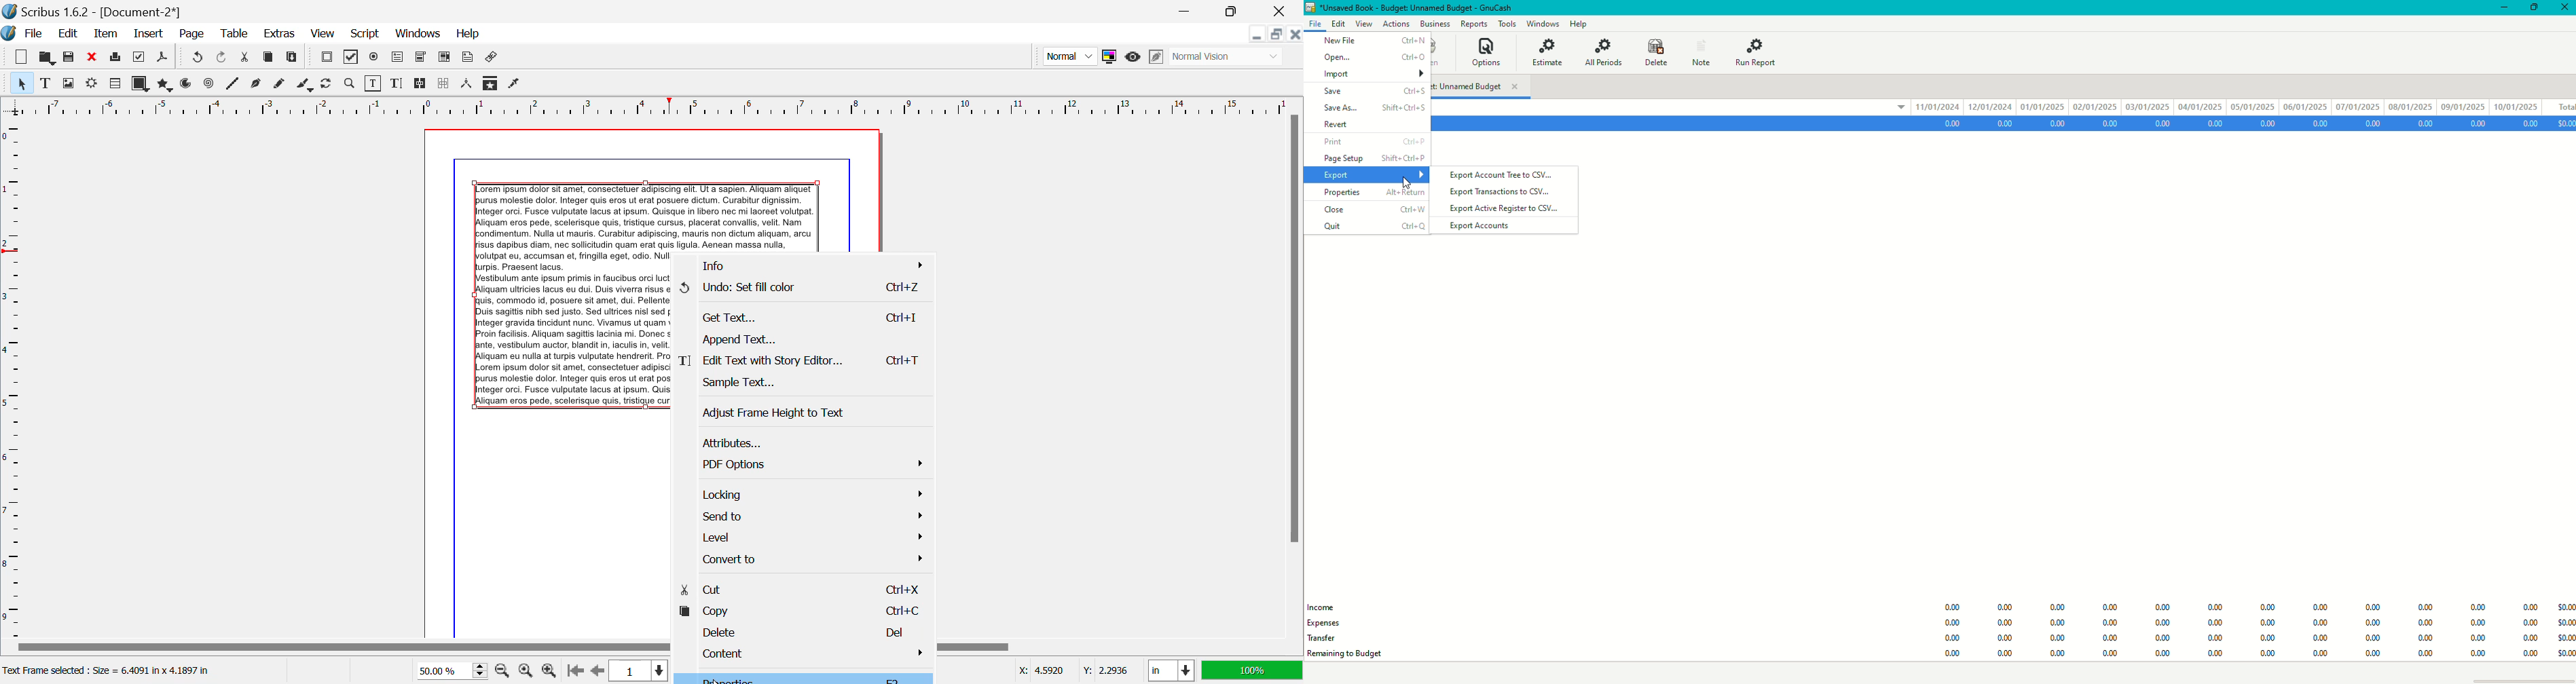 This screenshot has height=700, width=2576. What do you see at coordinates (804, 338) in the screenshot?
I see `Append Text` at bounding box center [804, 338].